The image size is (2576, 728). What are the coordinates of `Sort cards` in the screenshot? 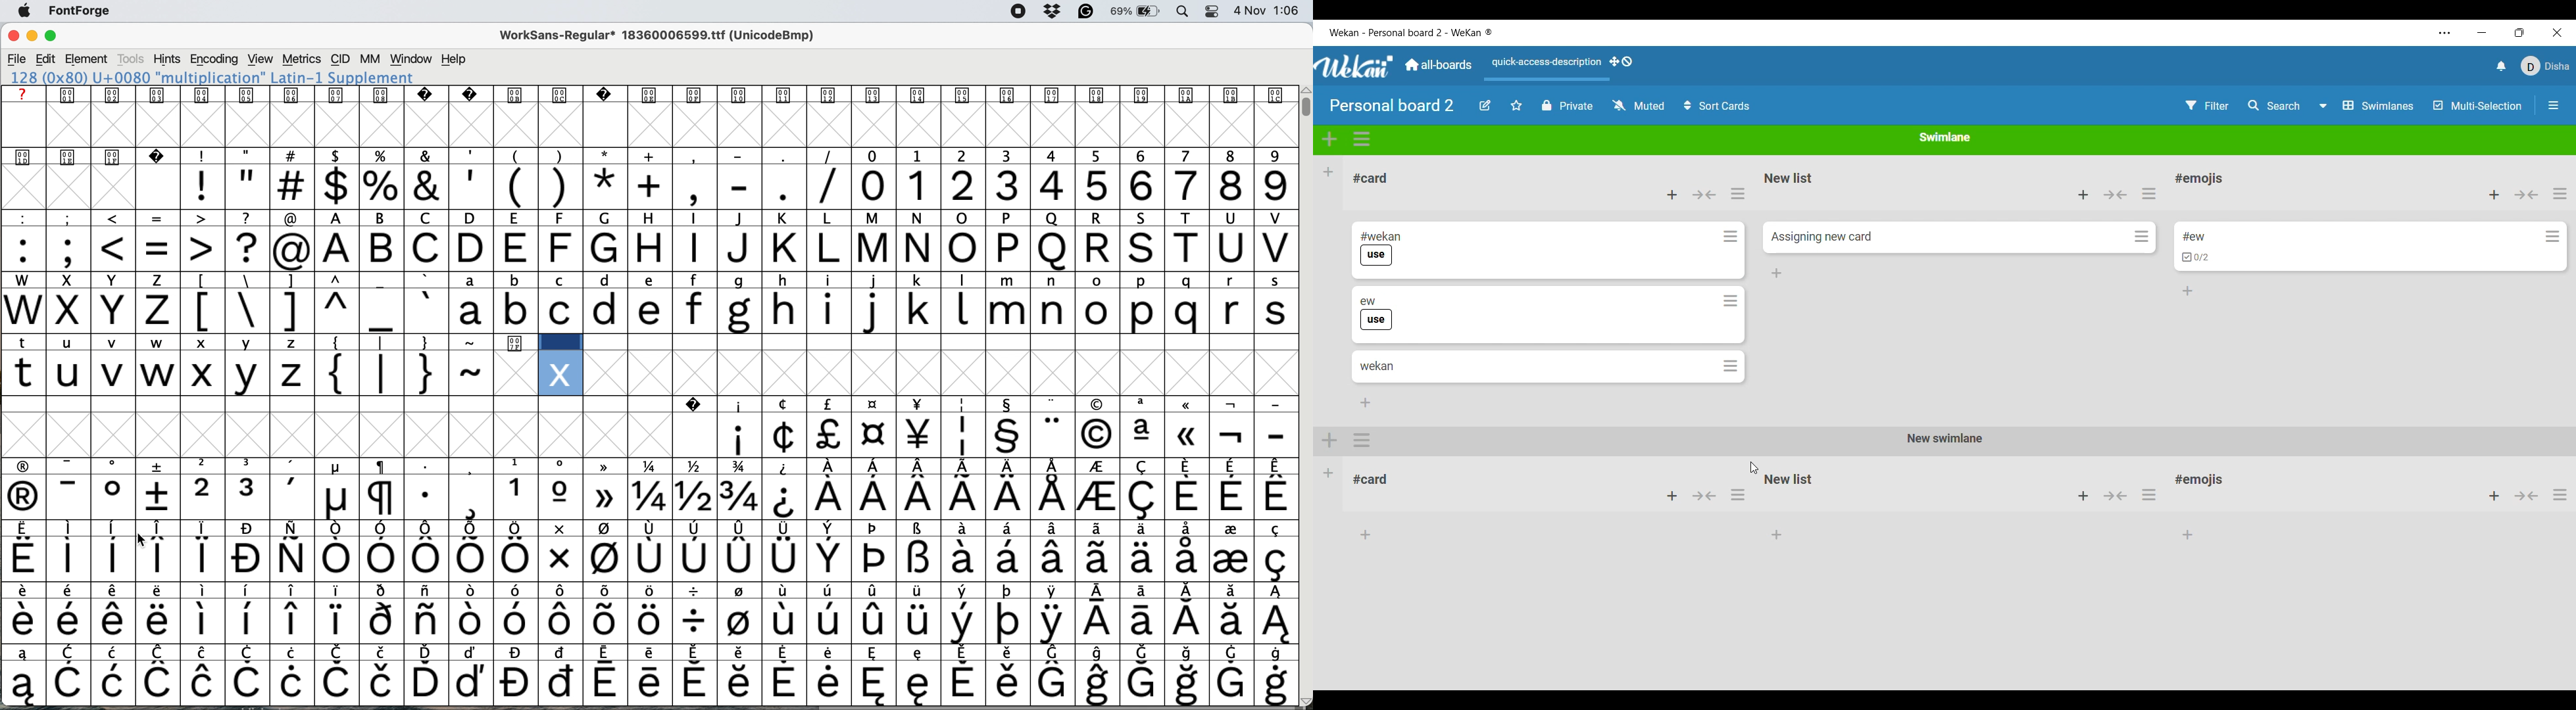 It's located at (1716, 106).